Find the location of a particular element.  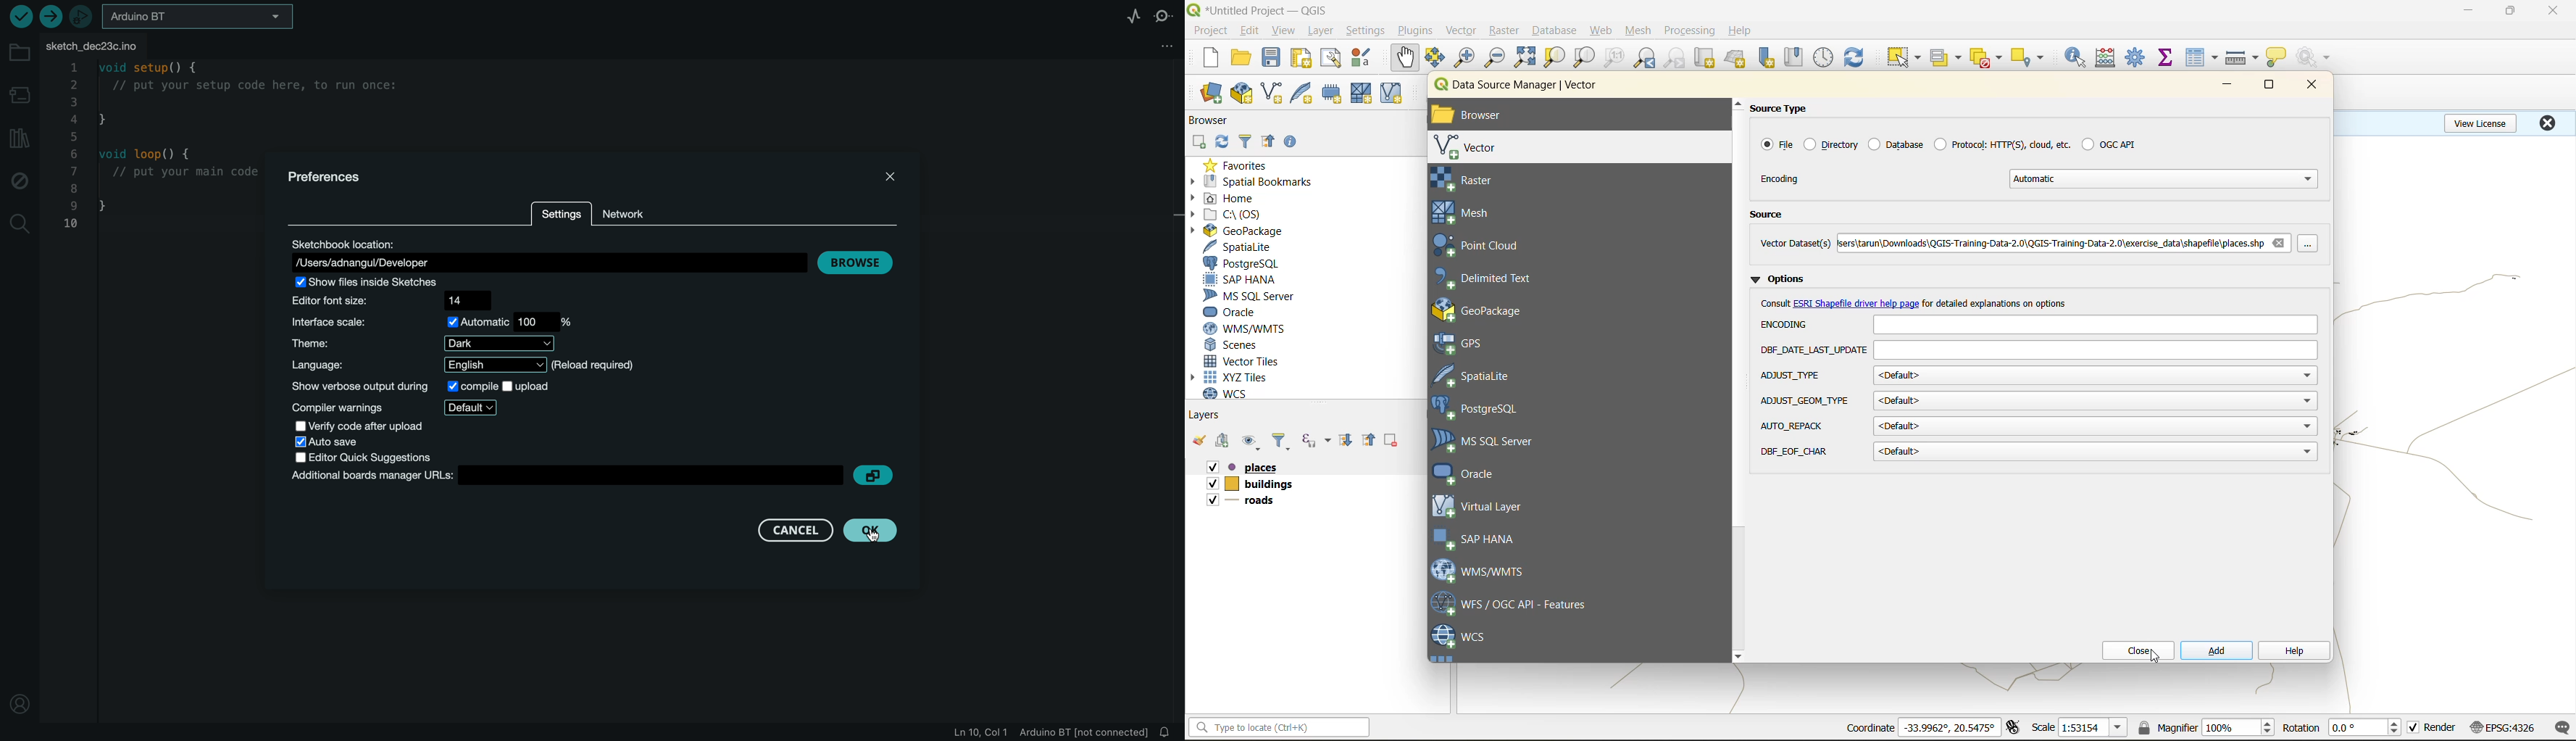

folder is located at coordinates (21, 54).